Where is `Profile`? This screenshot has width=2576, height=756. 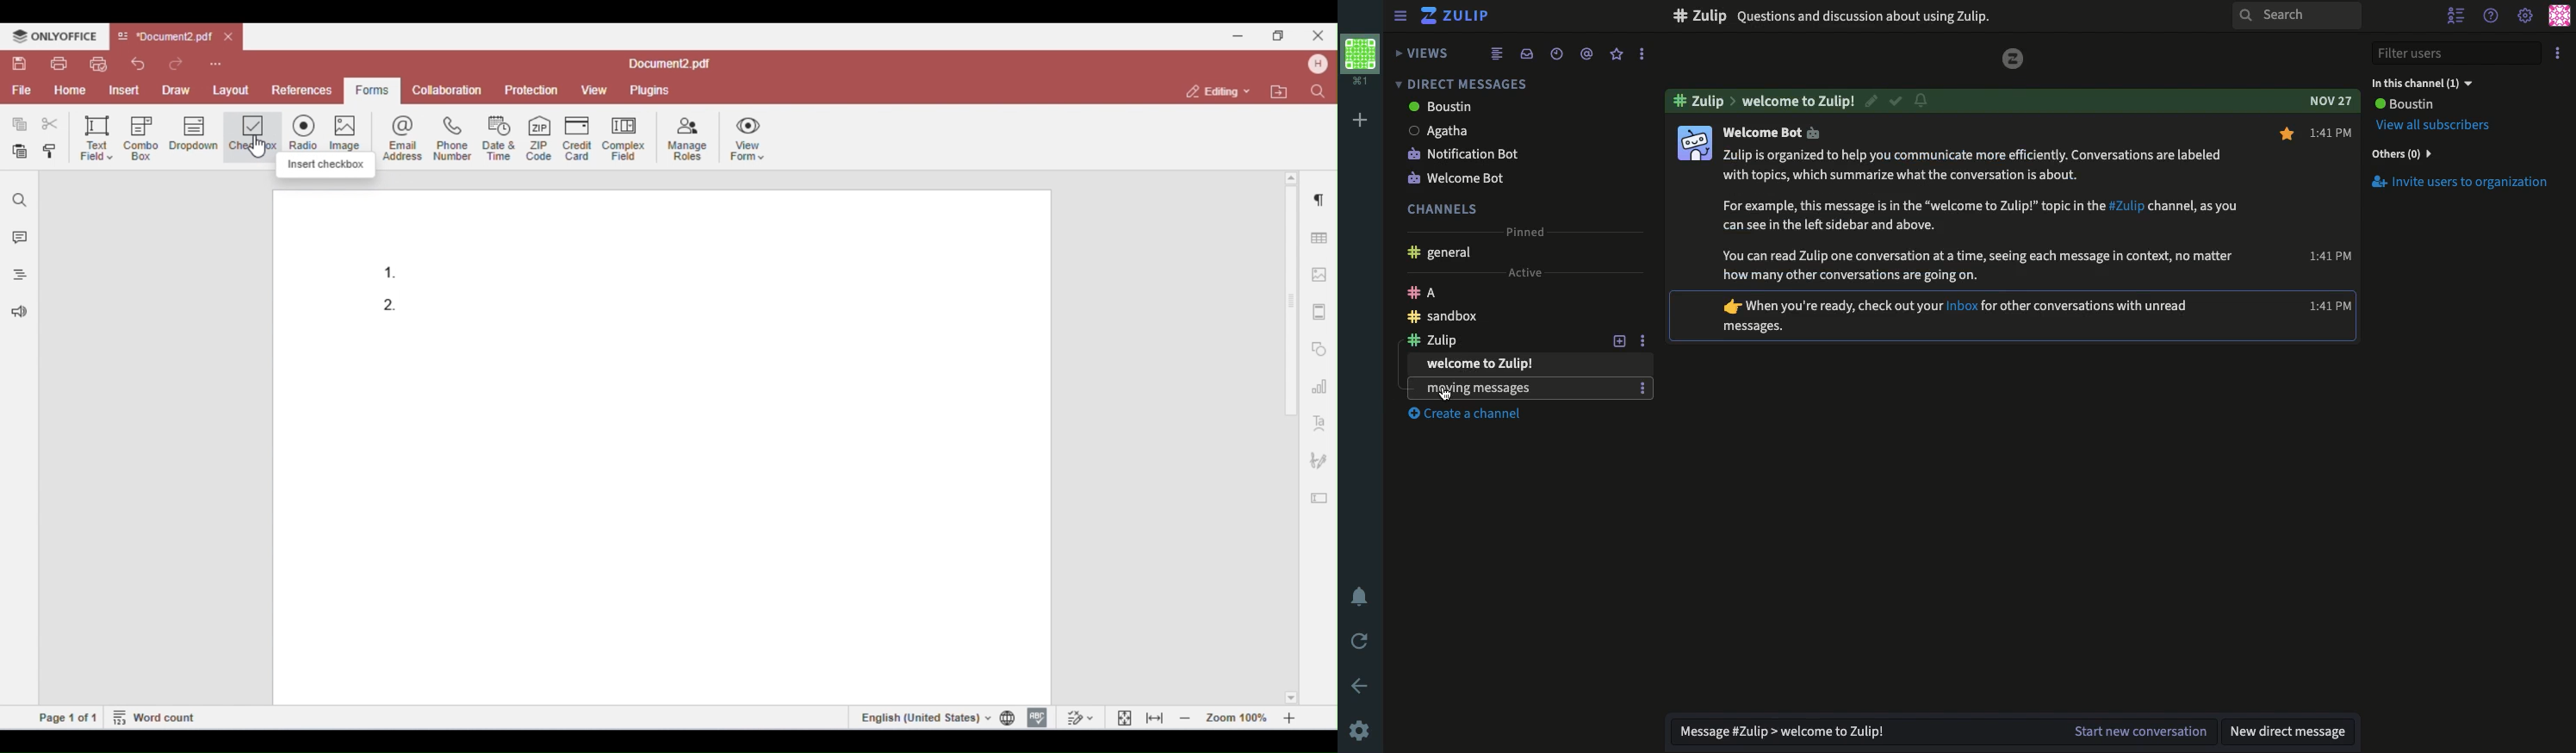 Profile is located at coordinates (1693, 144).